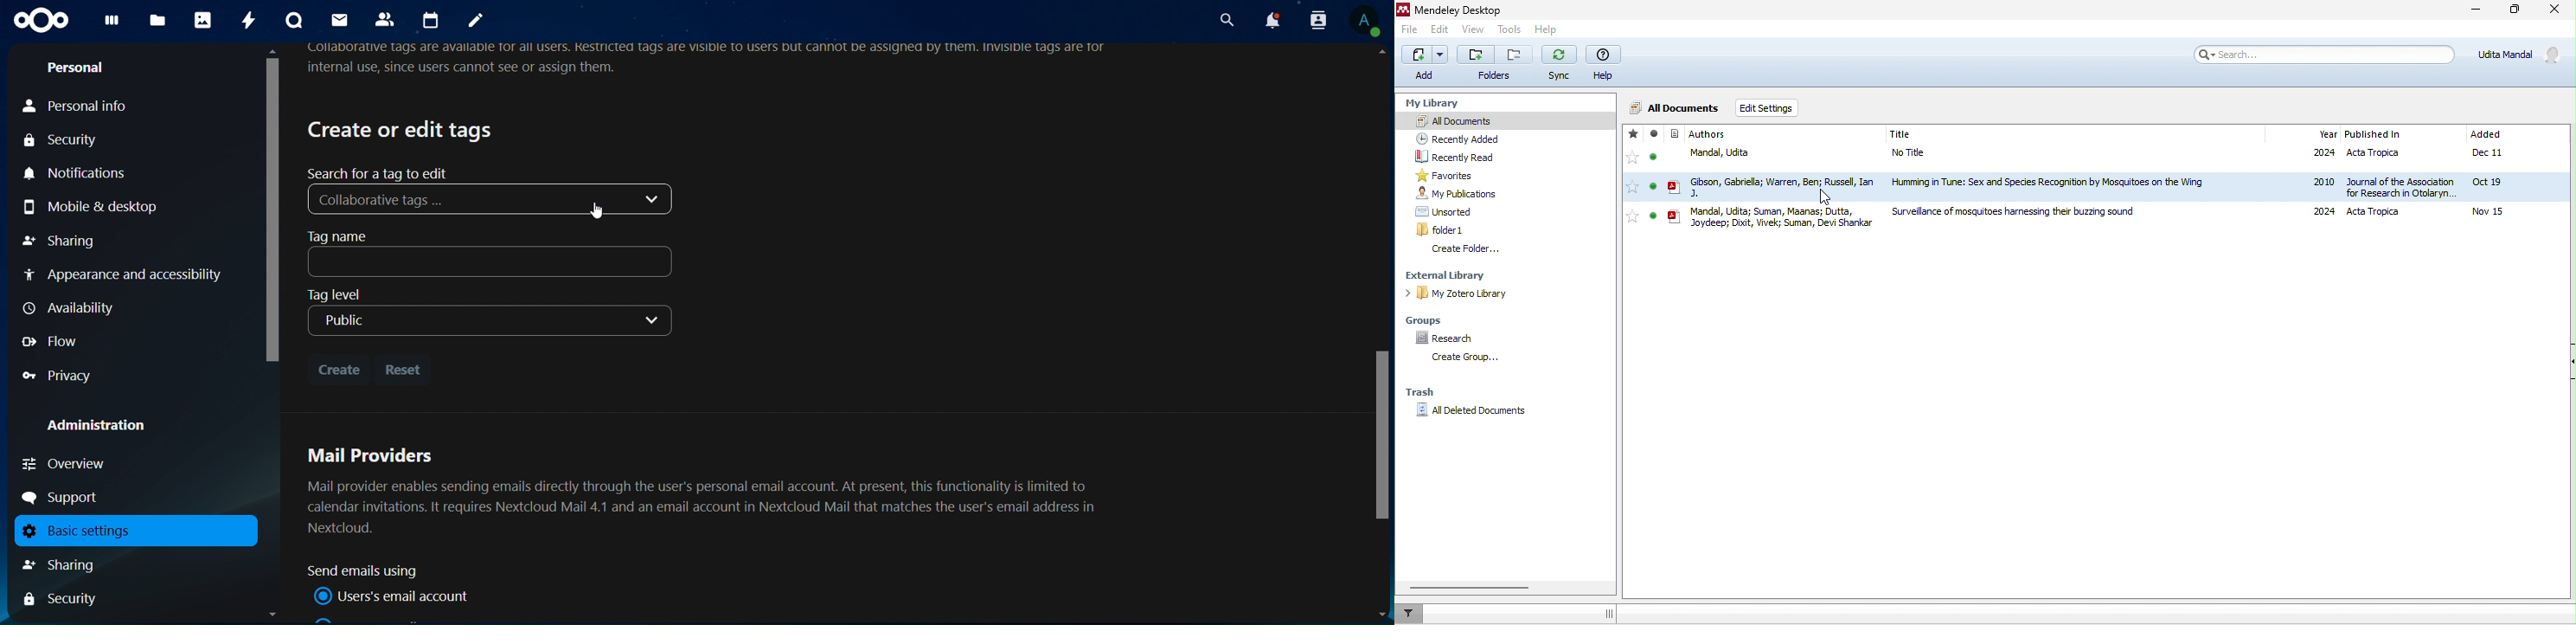 This screenshot has height=644, width=2576. Describe the element at coordinates (601, 211) in the screenshot. I see `Cursor` at that location.